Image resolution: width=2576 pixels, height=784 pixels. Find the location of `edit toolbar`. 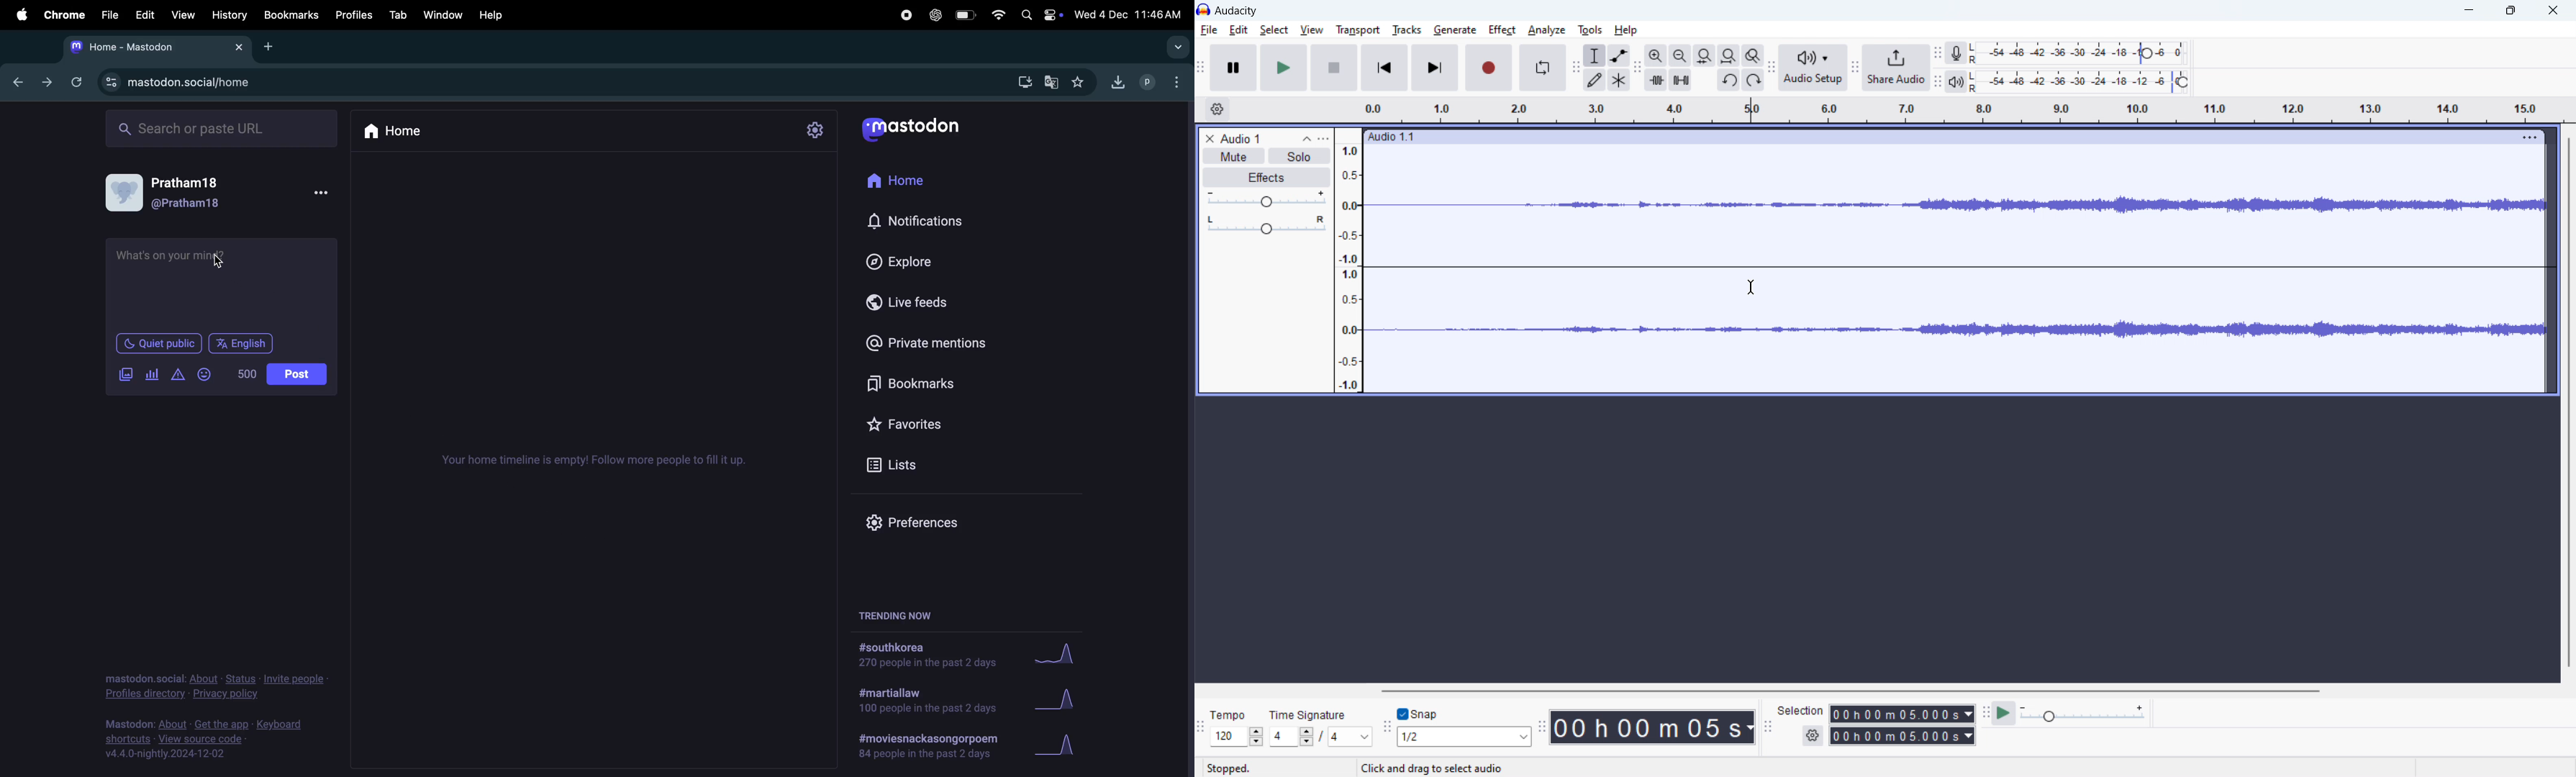

edit toolbar is located at coordinates (1638, 68).